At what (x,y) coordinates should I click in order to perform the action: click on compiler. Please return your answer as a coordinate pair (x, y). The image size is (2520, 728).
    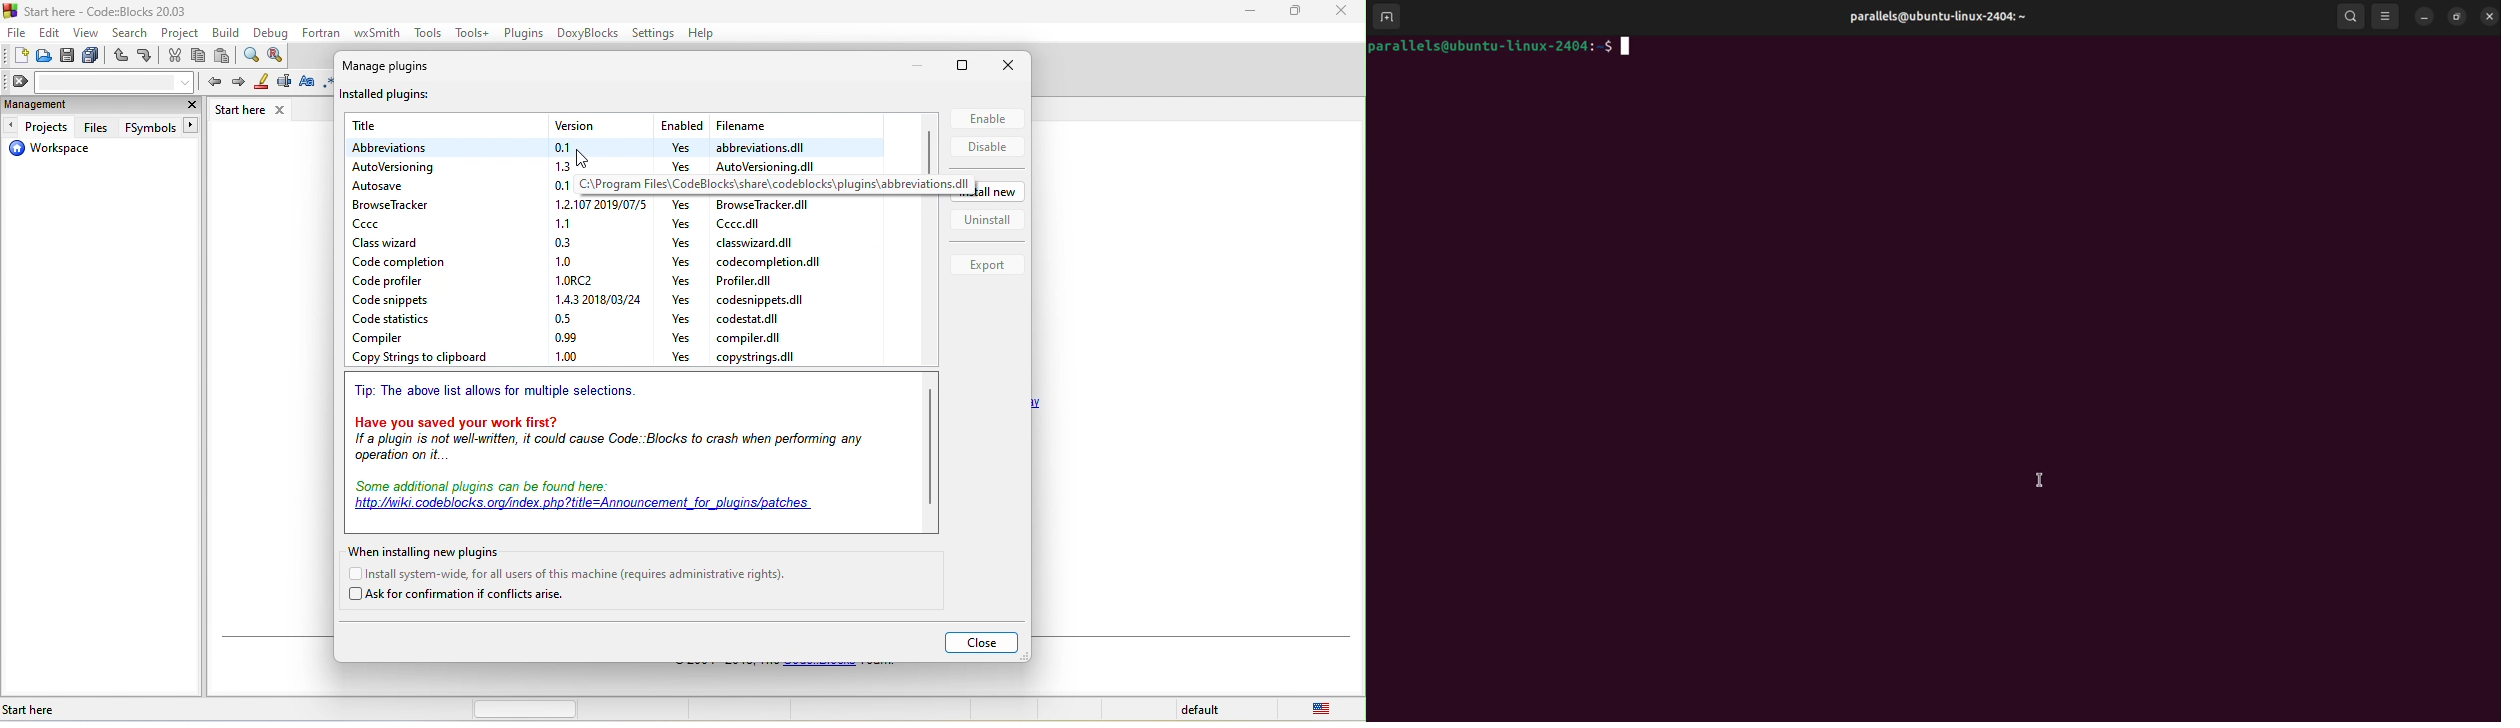
    Looking at the image, I should click on (425, 340).